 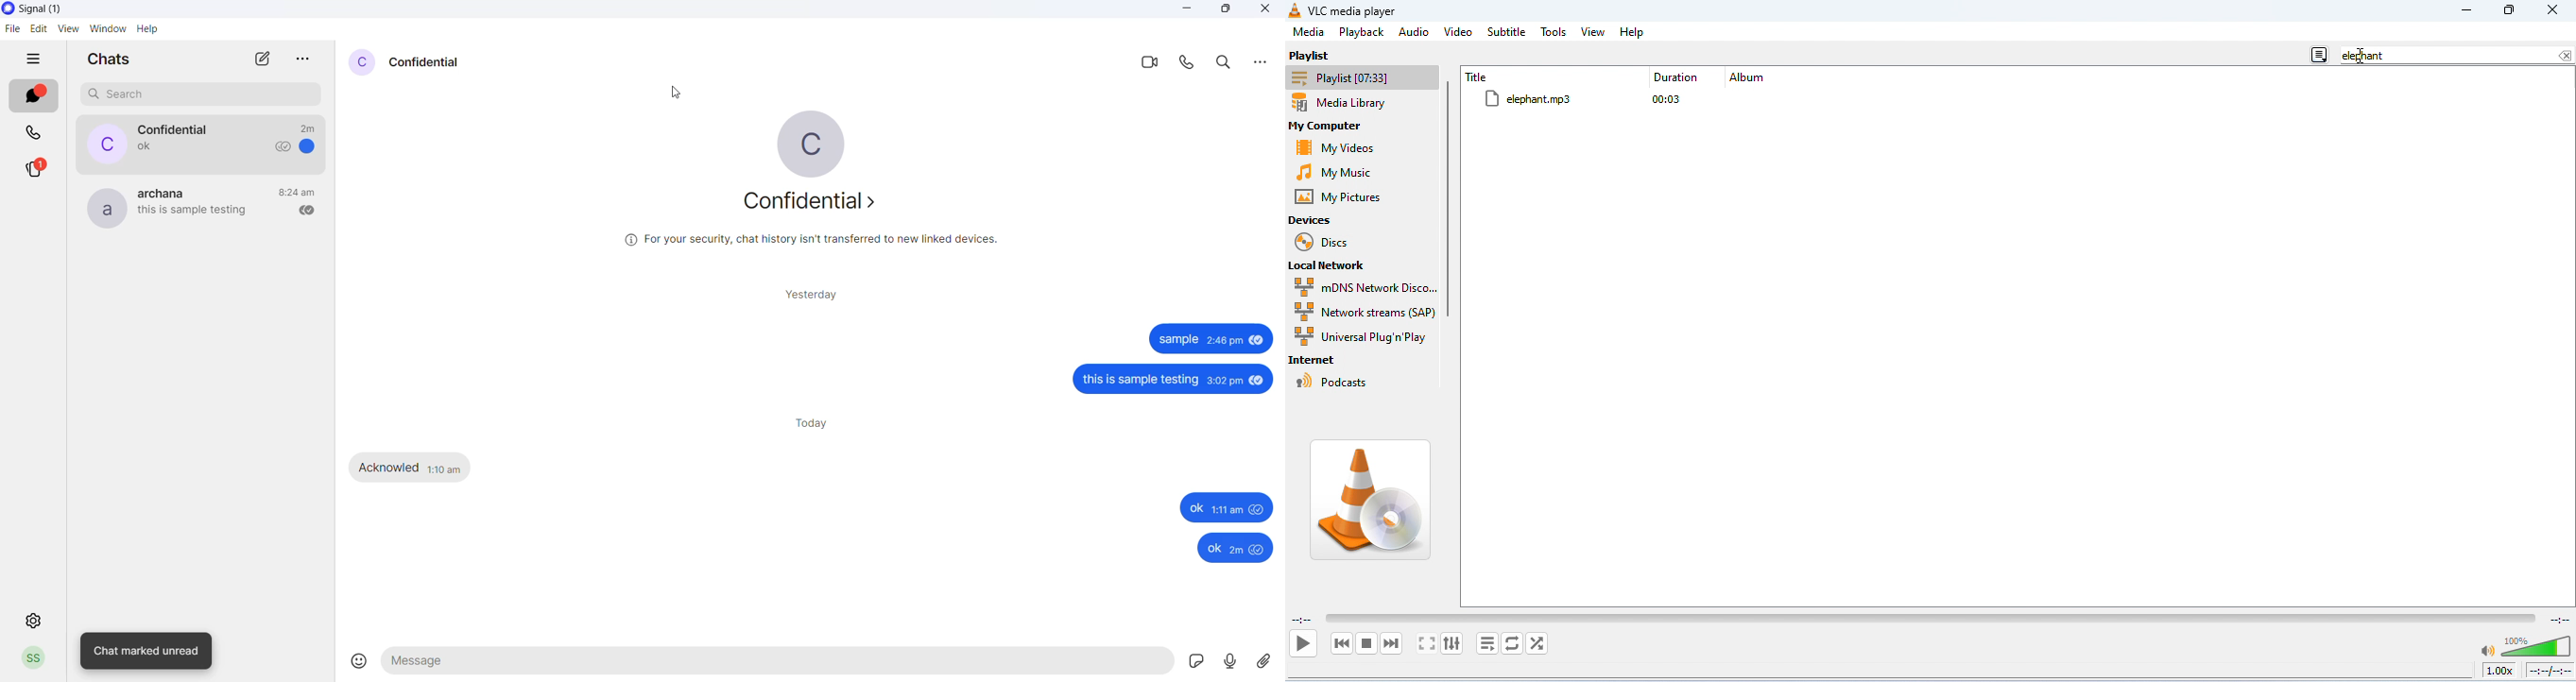 I want to click on my computer, so click(x=1341, y=127).